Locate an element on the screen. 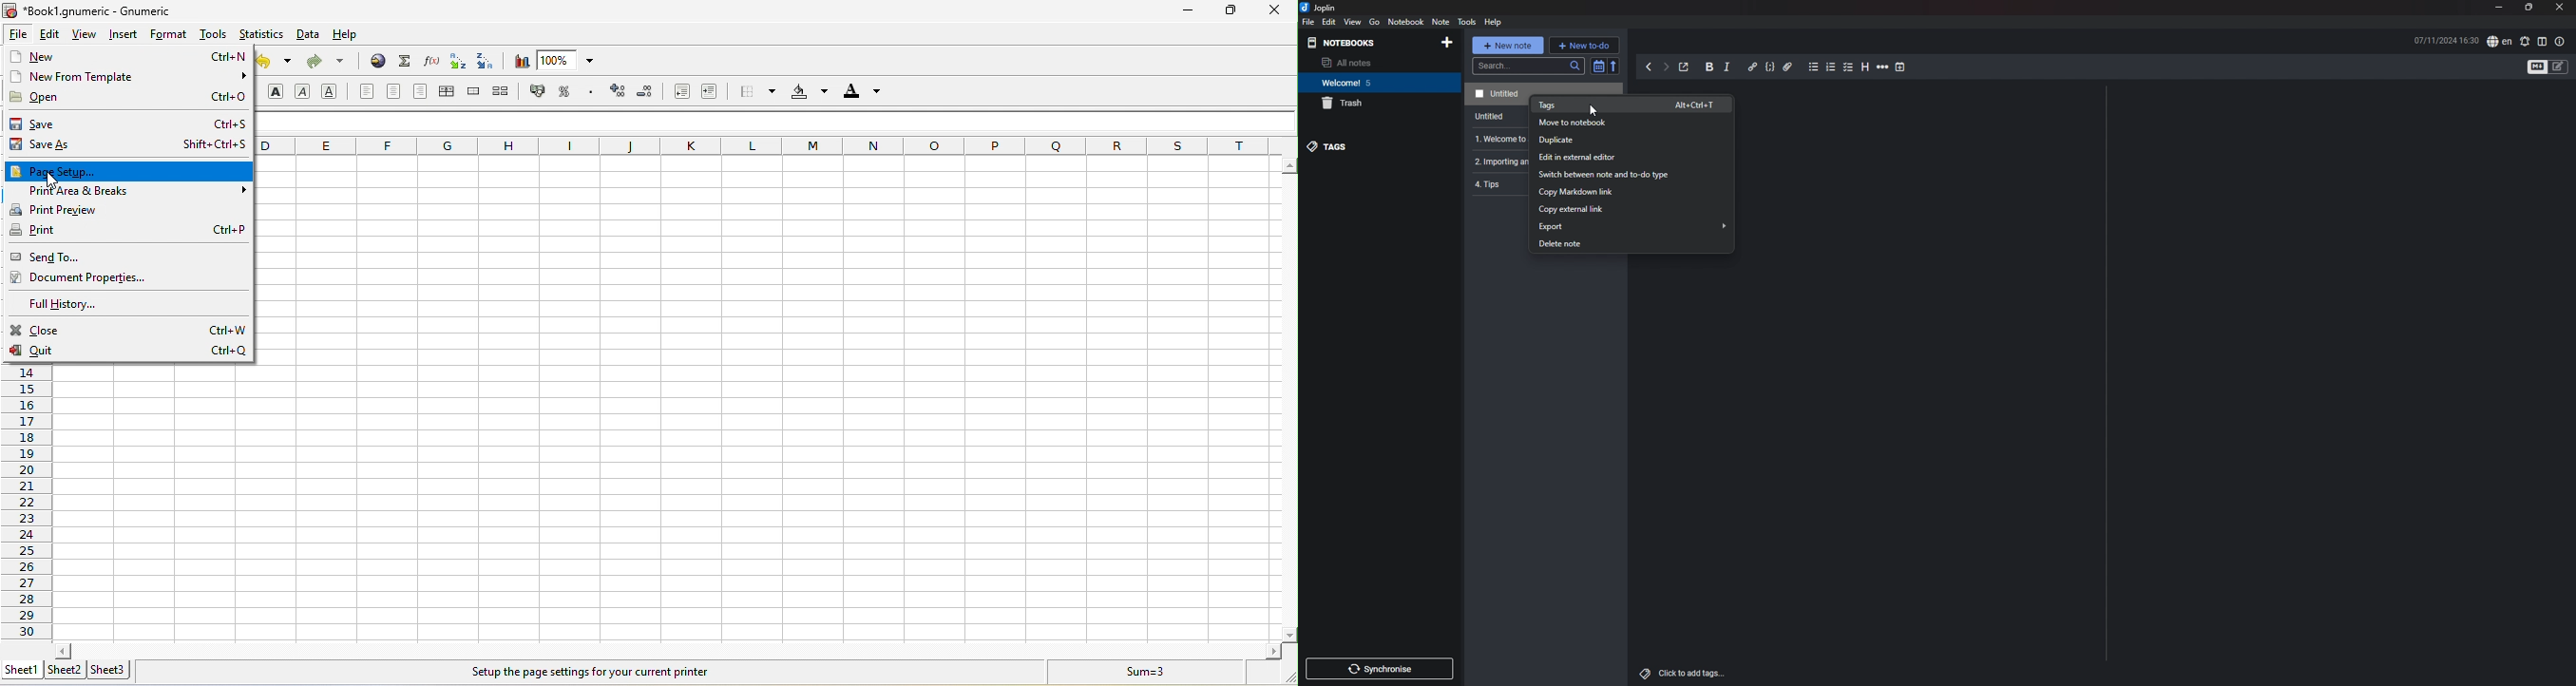 The height and width of the screenshot is (700, 2576). add time is located at coordinates (1901, 67).